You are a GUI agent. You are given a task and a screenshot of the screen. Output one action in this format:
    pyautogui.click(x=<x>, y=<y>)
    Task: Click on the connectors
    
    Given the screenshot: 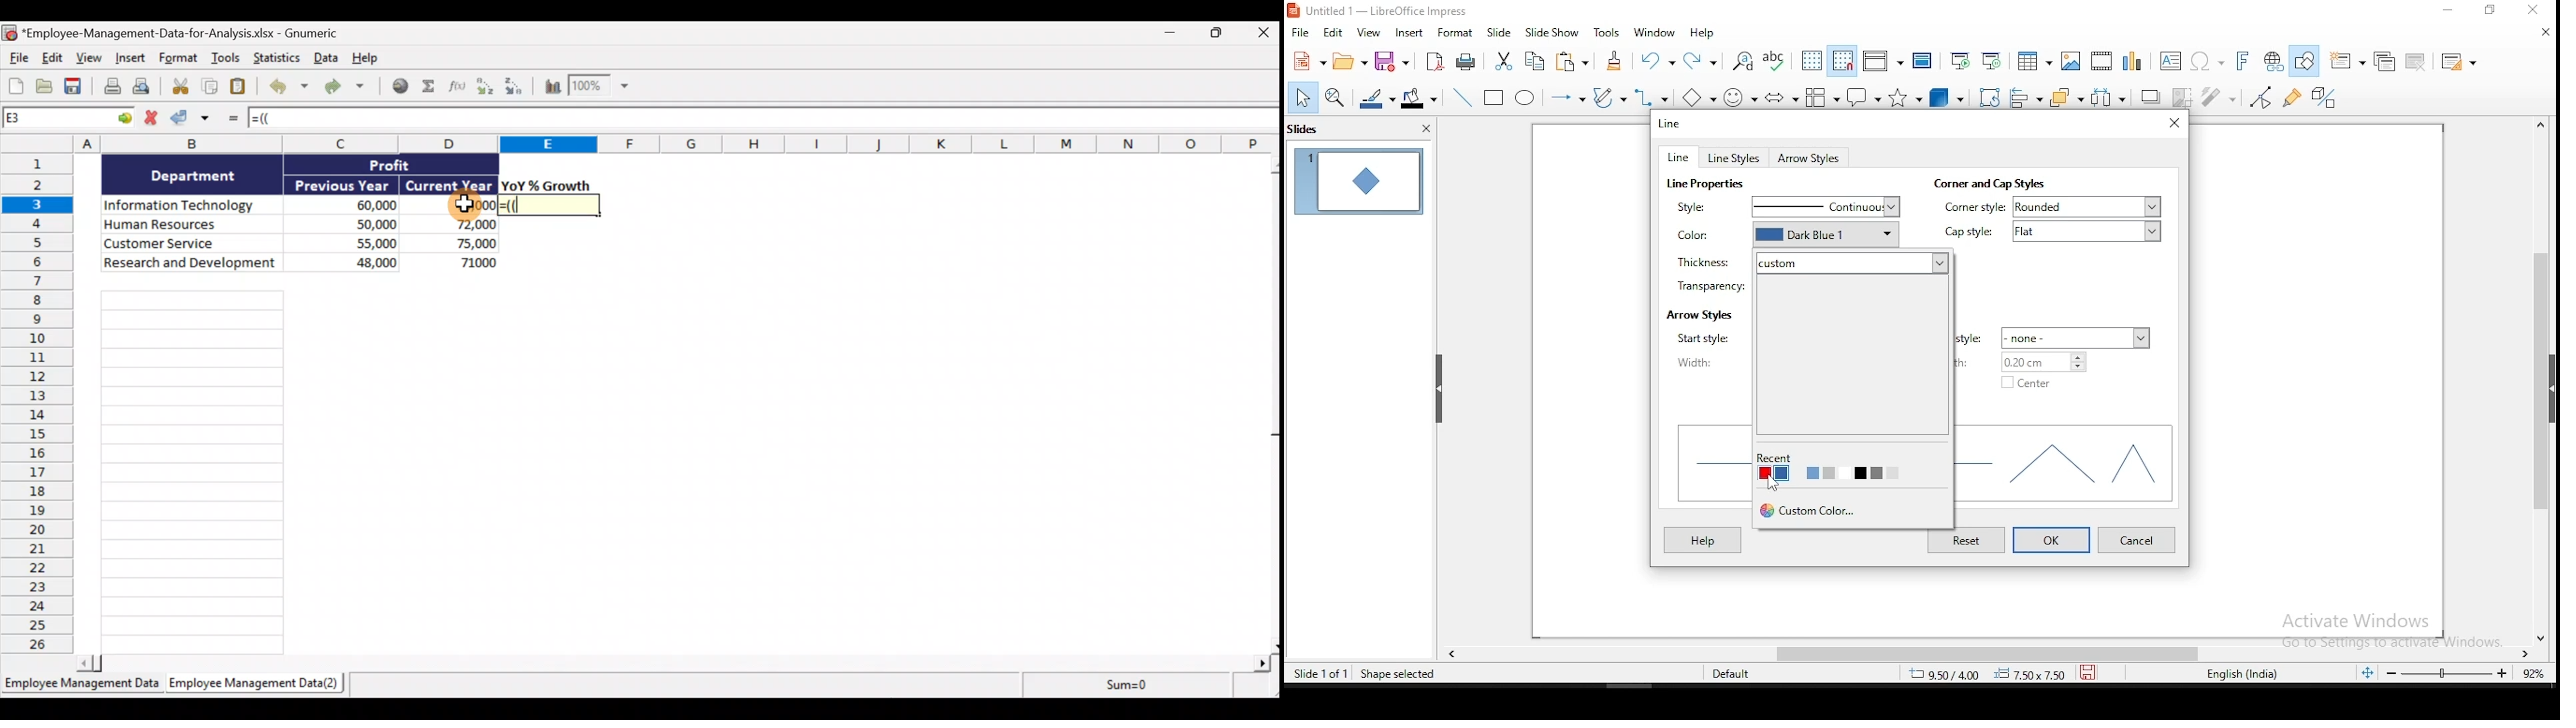 What is the action you would take?
    pyautogui.click(x=1654, y=97)
    